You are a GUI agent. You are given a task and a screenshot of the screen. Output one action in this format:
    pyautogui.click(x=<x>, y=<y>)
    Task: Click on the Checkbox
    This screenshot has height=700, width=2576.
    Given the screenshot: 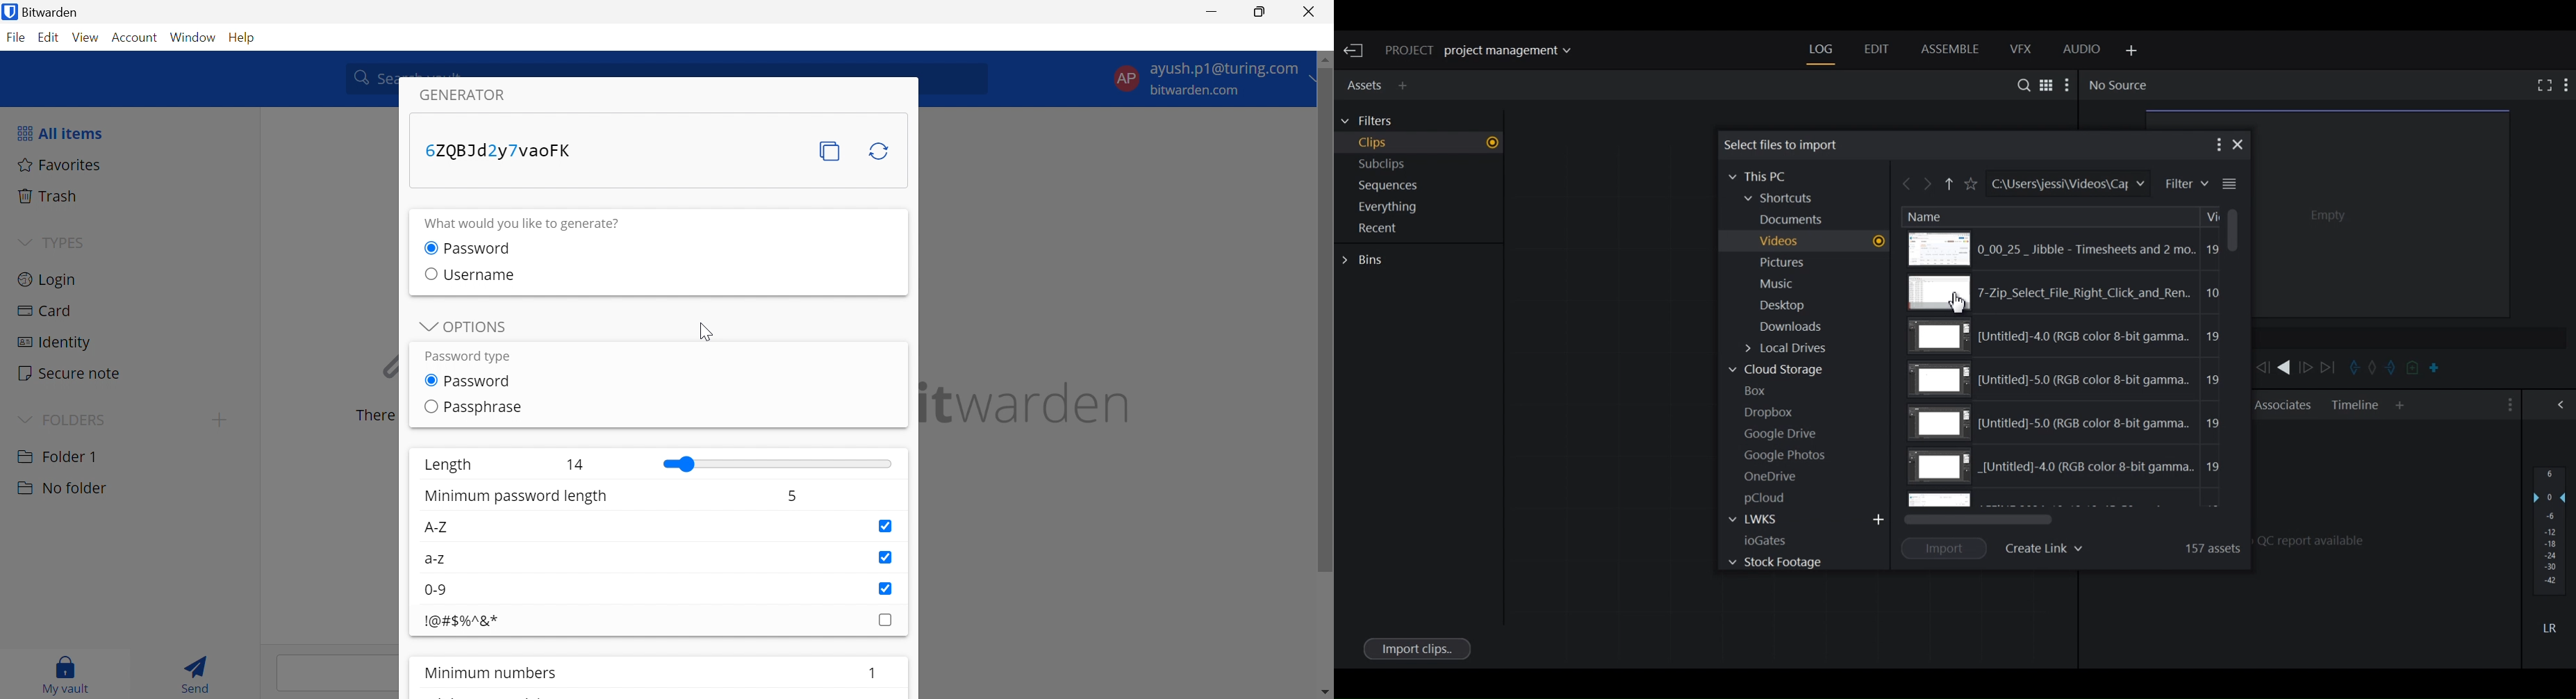 What is the action you would take?
    pyautogui.click(x=427, y=273)
    